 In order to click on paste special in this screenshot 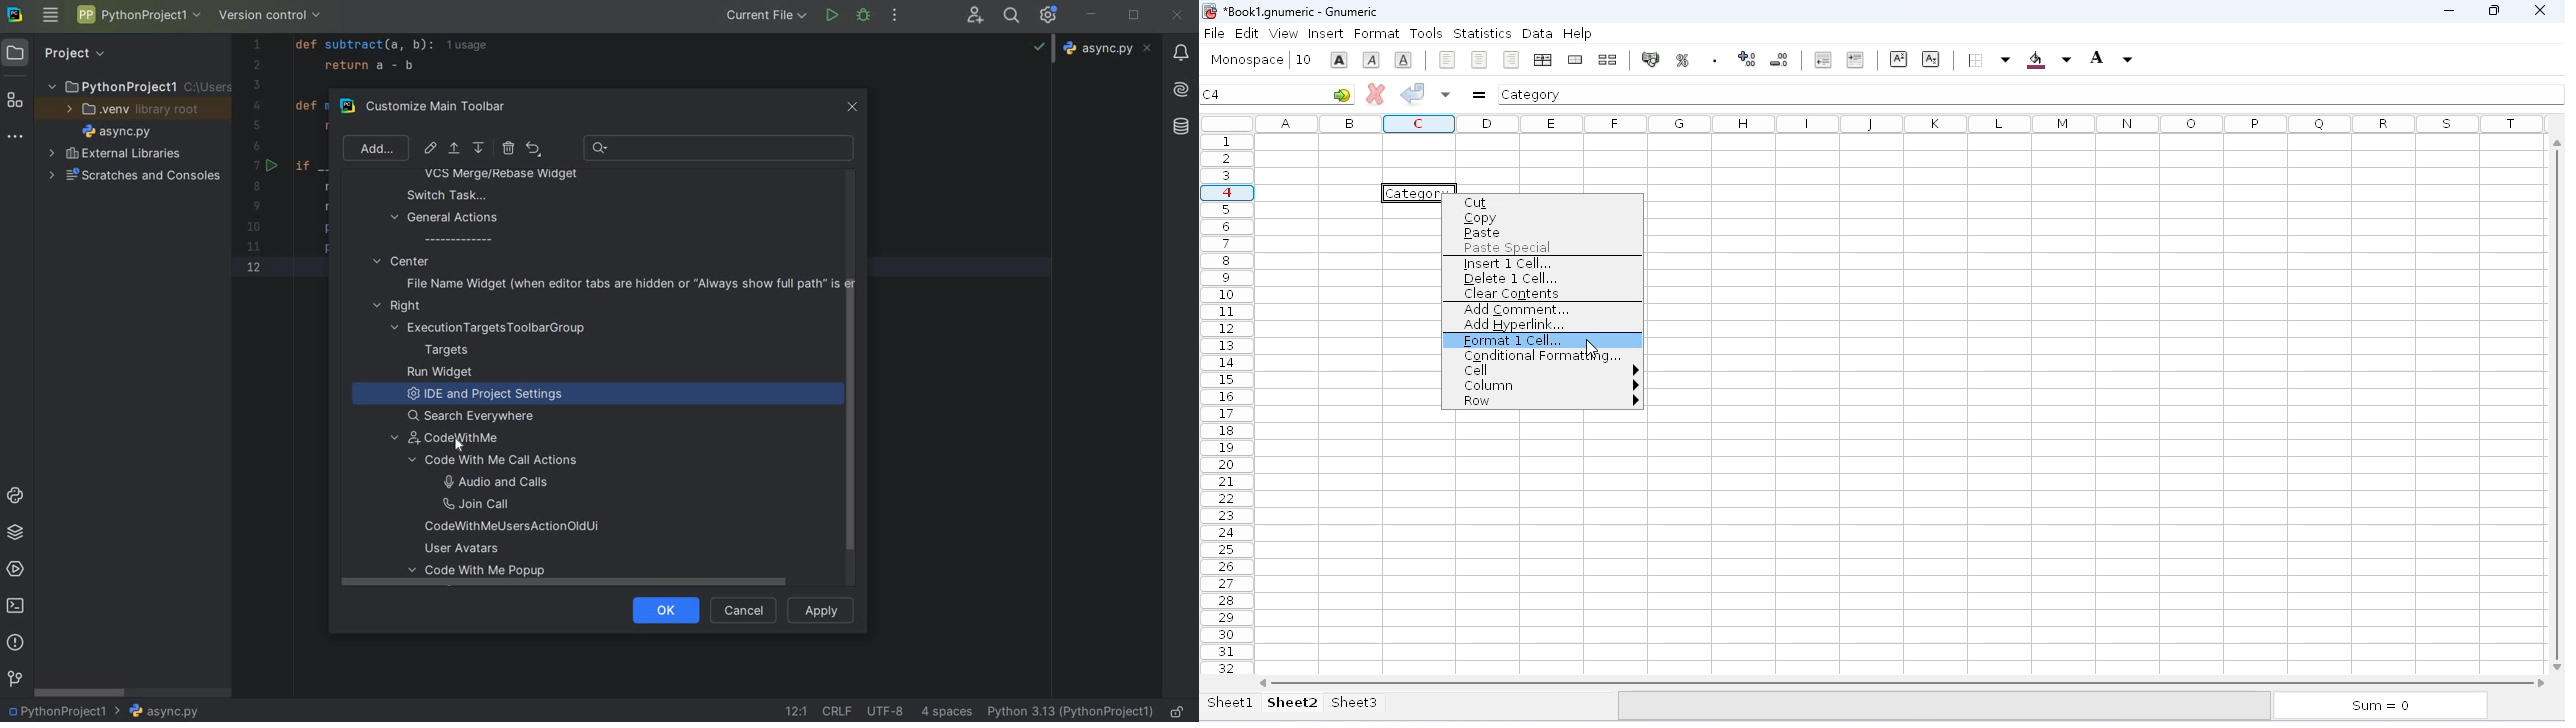, I will do `click(1507, 249)`.